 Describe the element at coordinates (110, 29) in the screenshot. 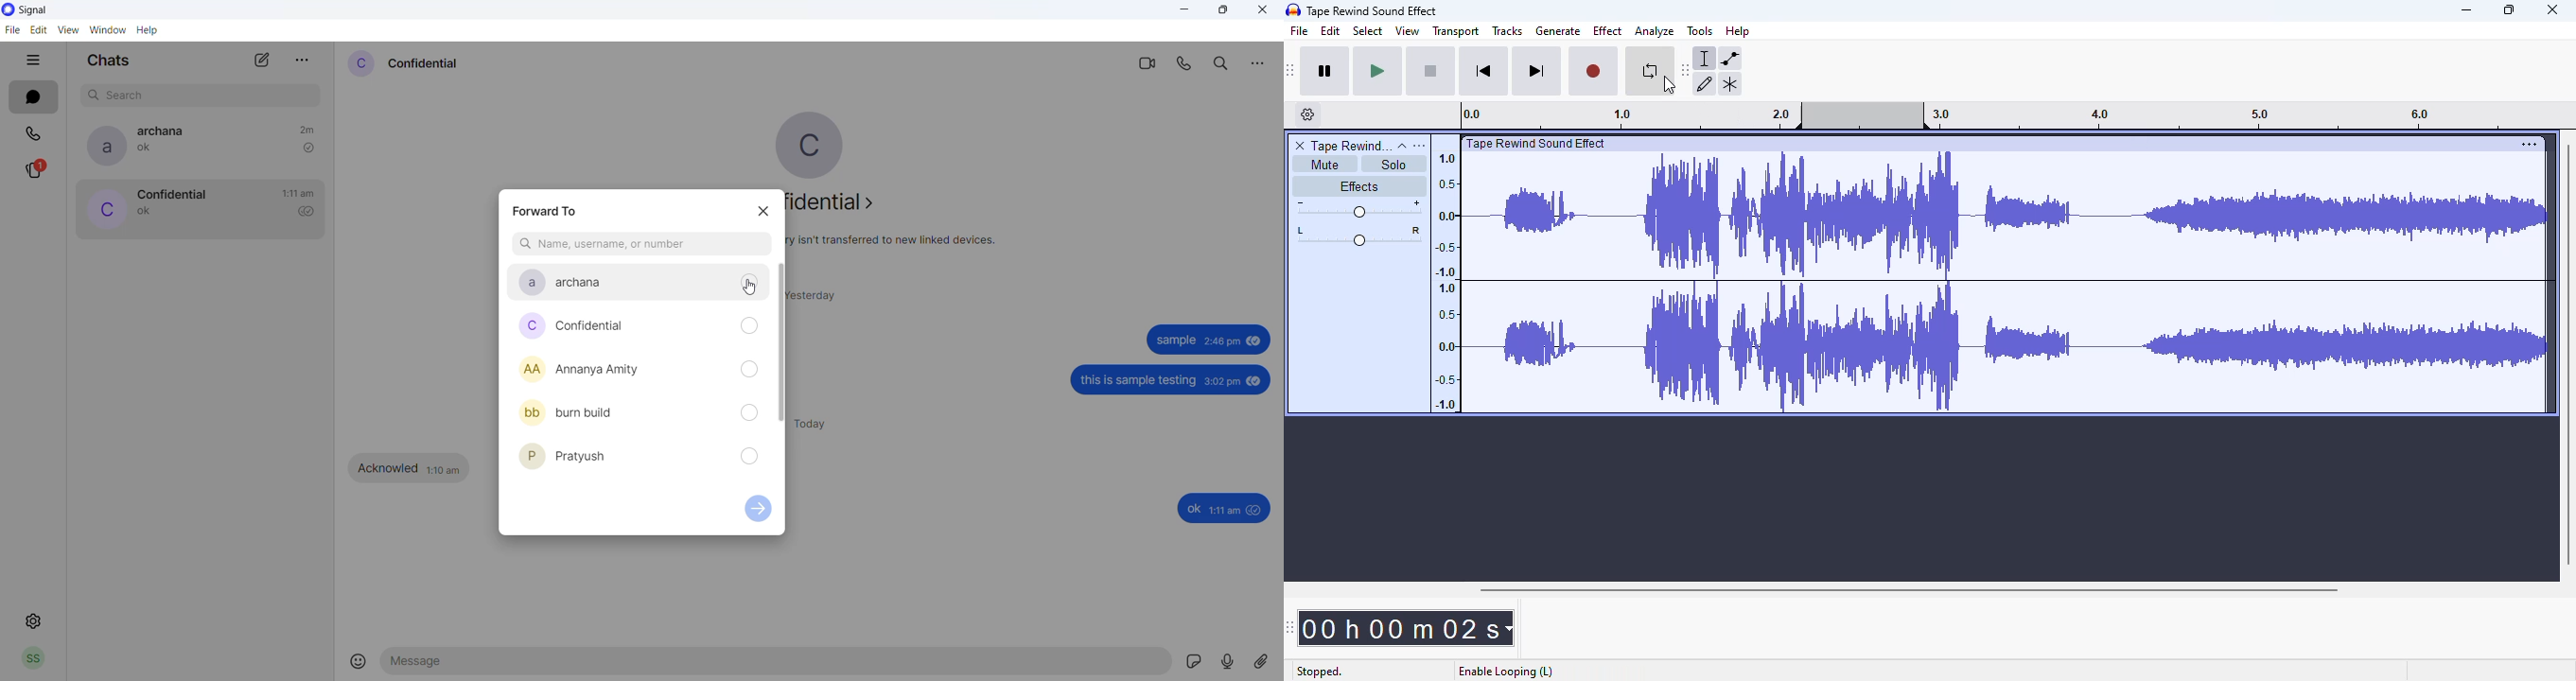

I see `window` at that location.